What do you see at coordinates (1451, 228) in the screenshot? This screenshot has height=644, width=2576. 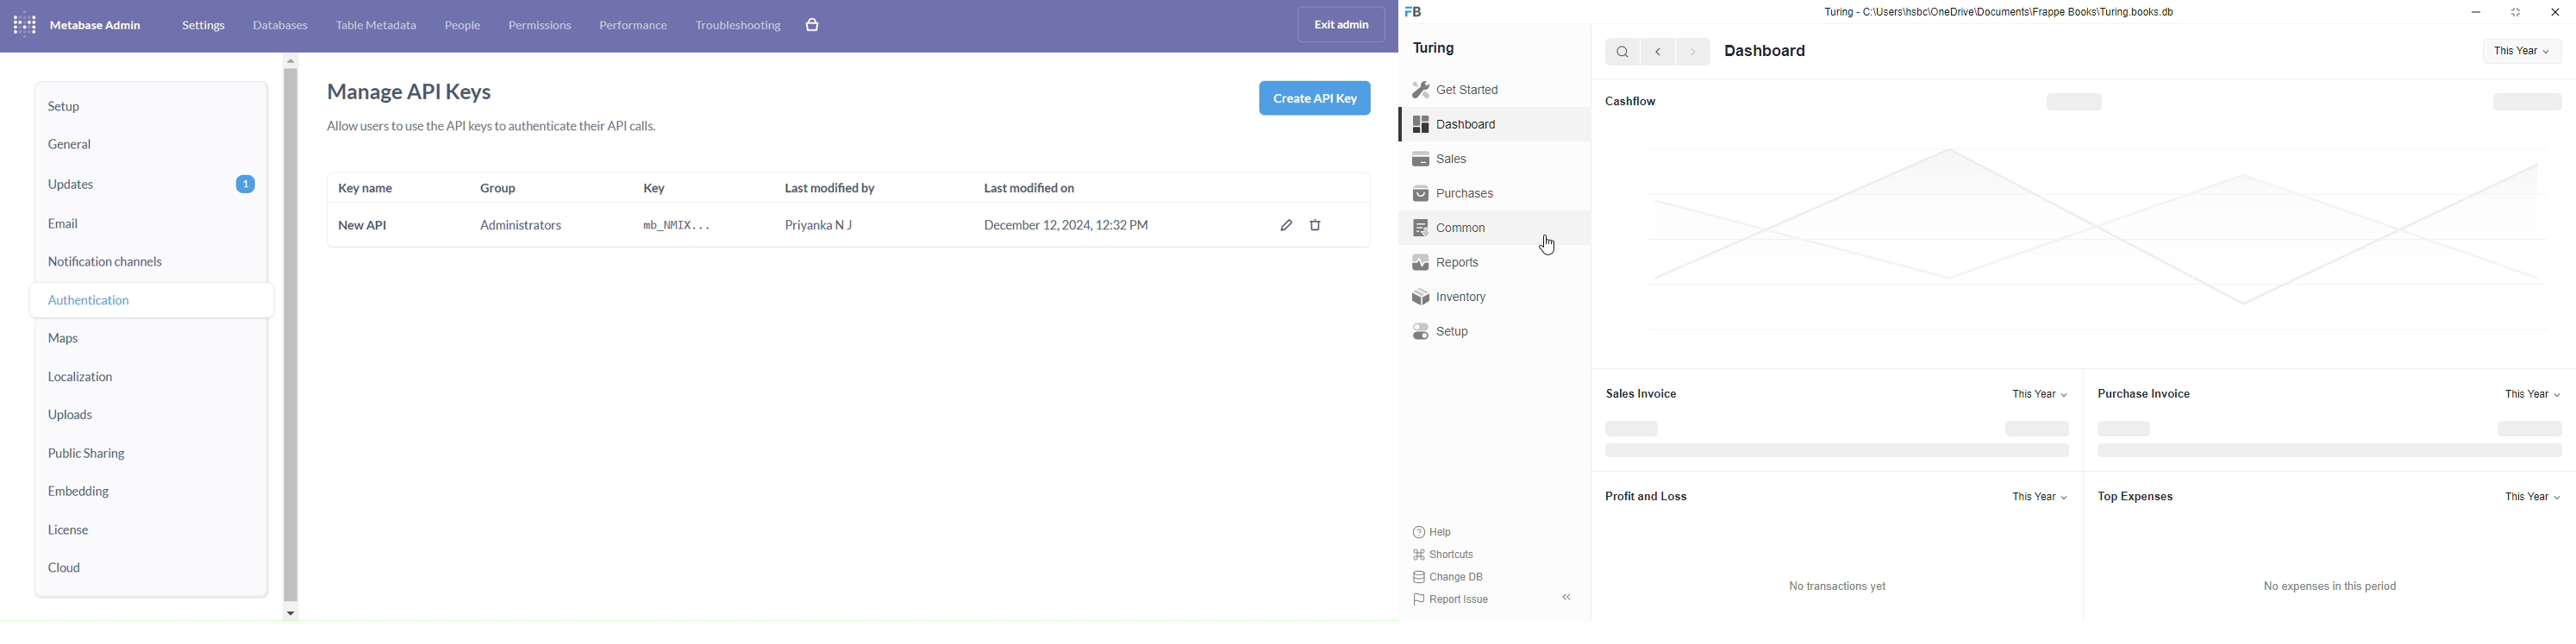 I see `common` at bounding box center [1451, 228].